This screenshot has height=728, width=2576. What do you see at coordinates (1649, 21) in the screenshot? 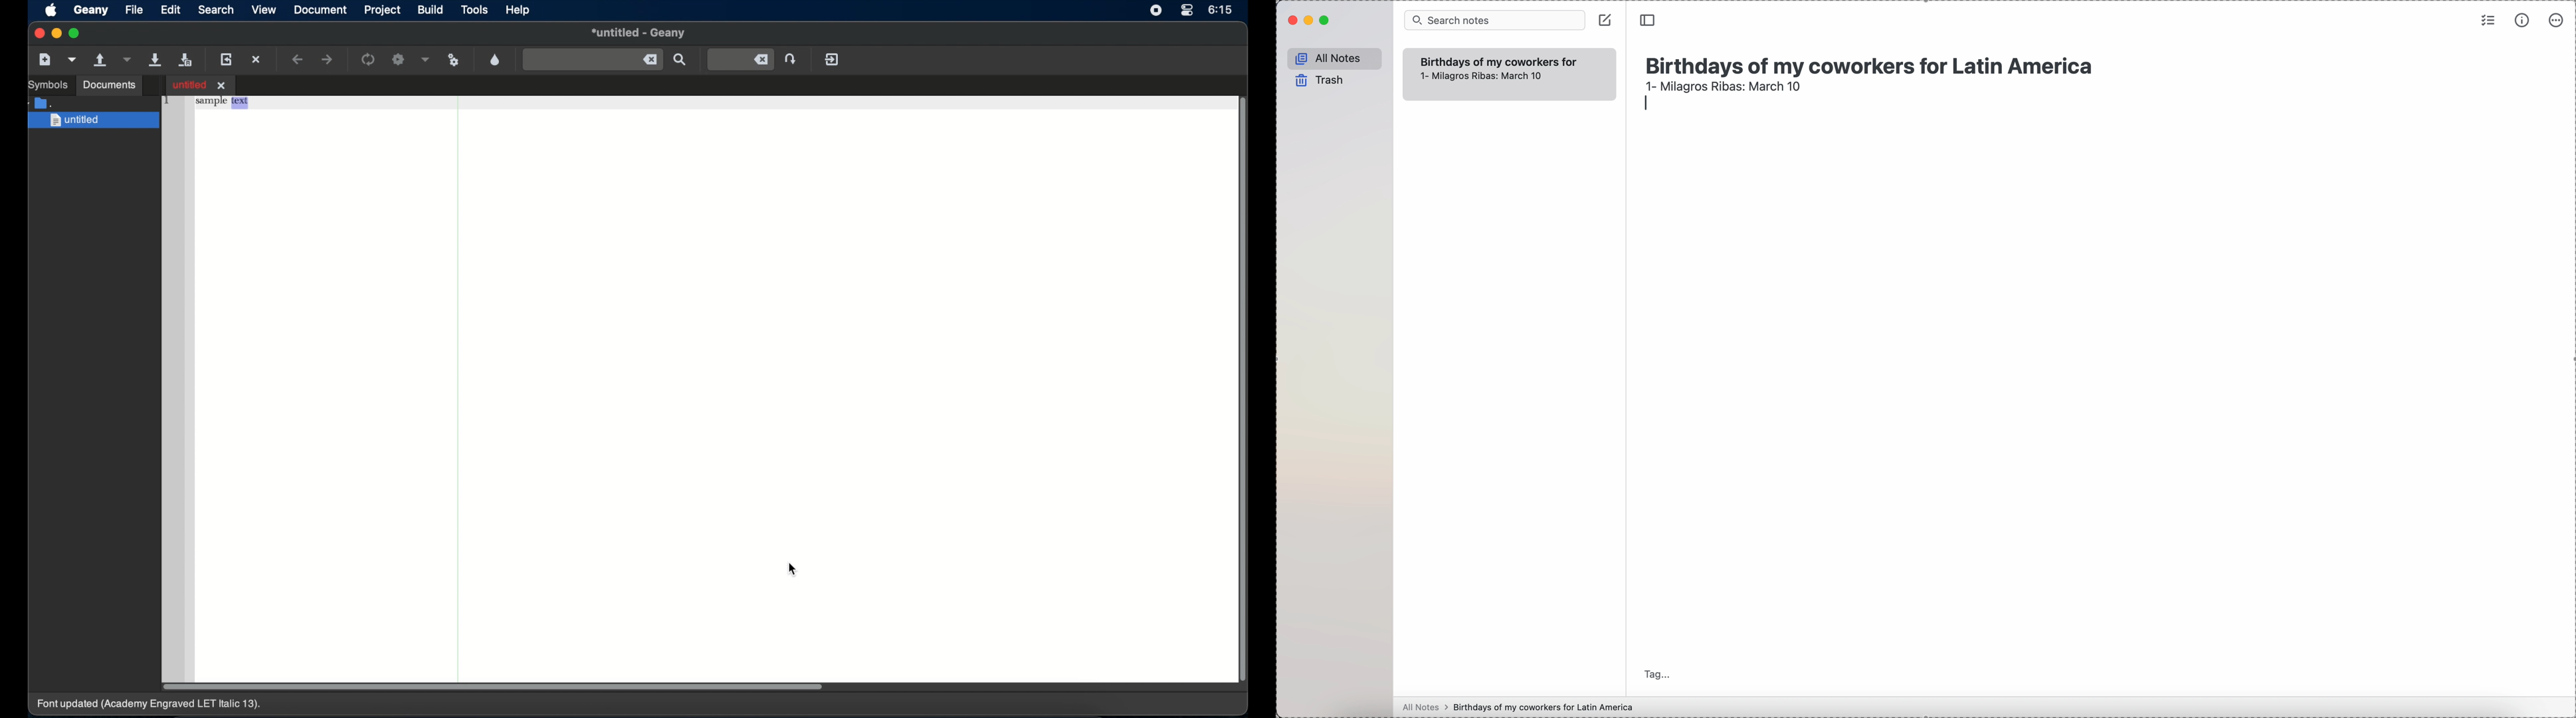
I see `toggle side bar` at bounding box center [1649, 21].